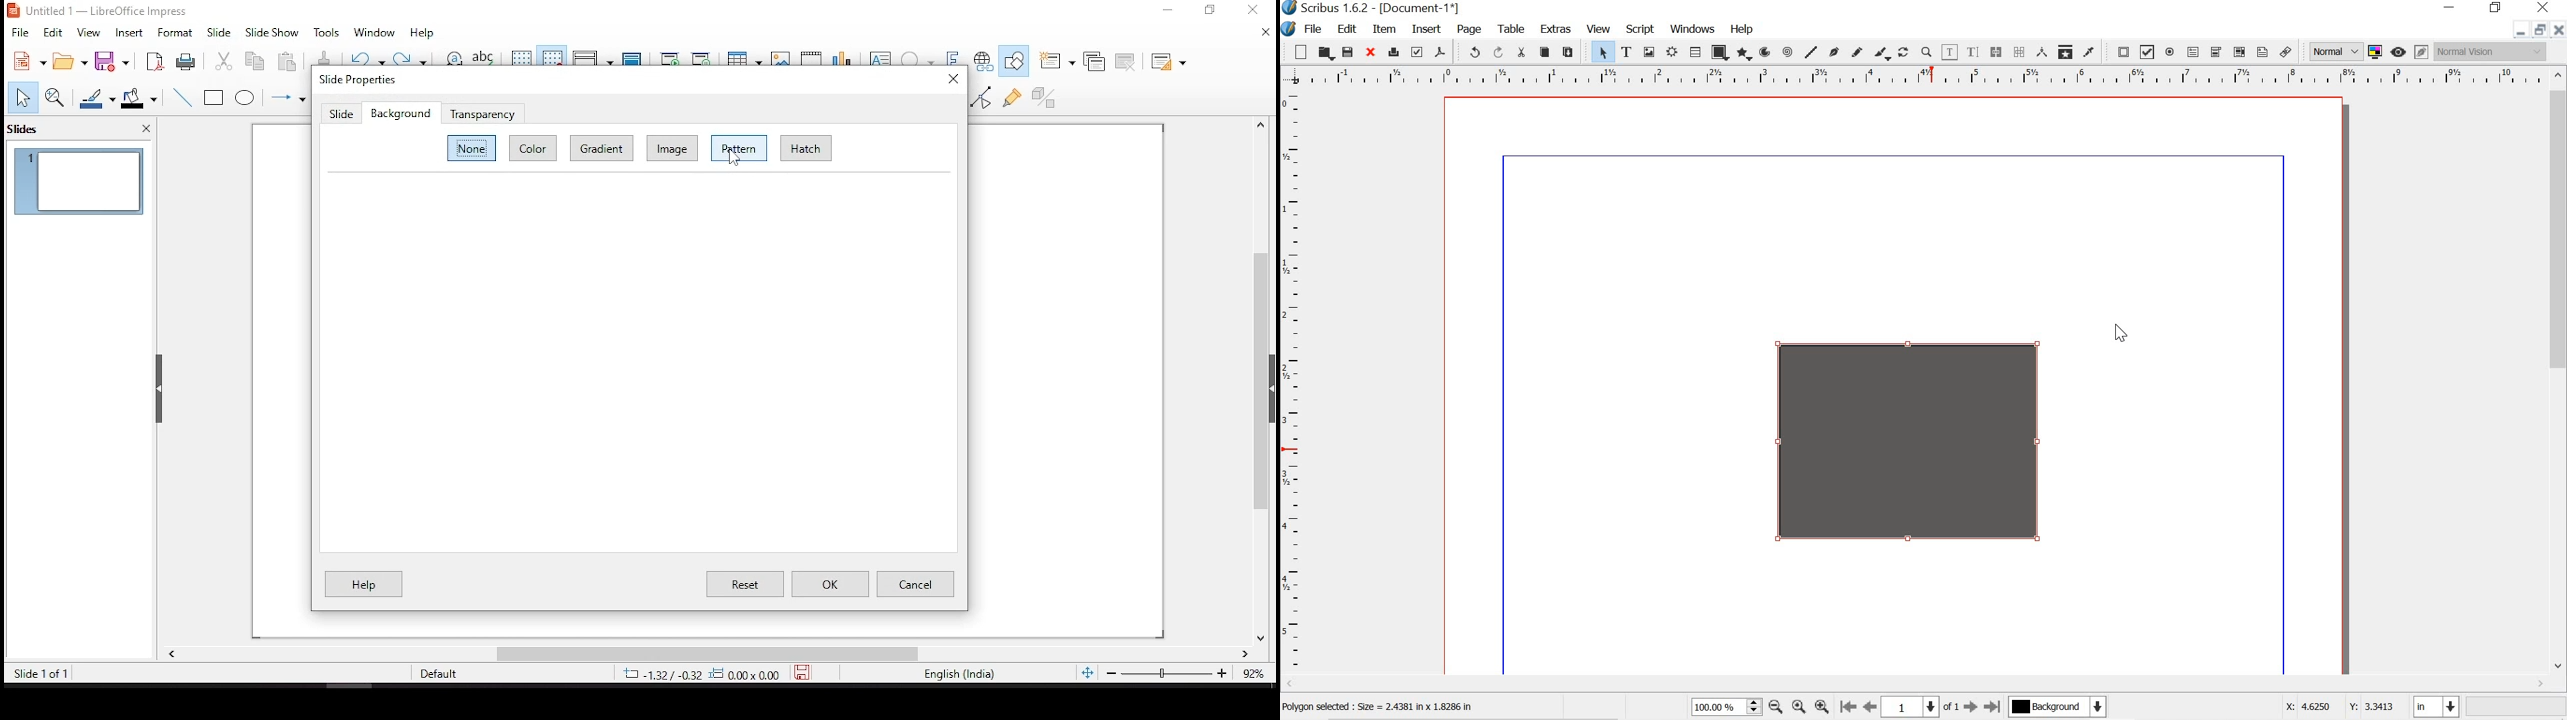 The height and width of the screenshot is (728, 2576). What do you see at coordinates (1869, 708) in the screenshot?
I see `go to previous page` at bounding box center [1869, 708].